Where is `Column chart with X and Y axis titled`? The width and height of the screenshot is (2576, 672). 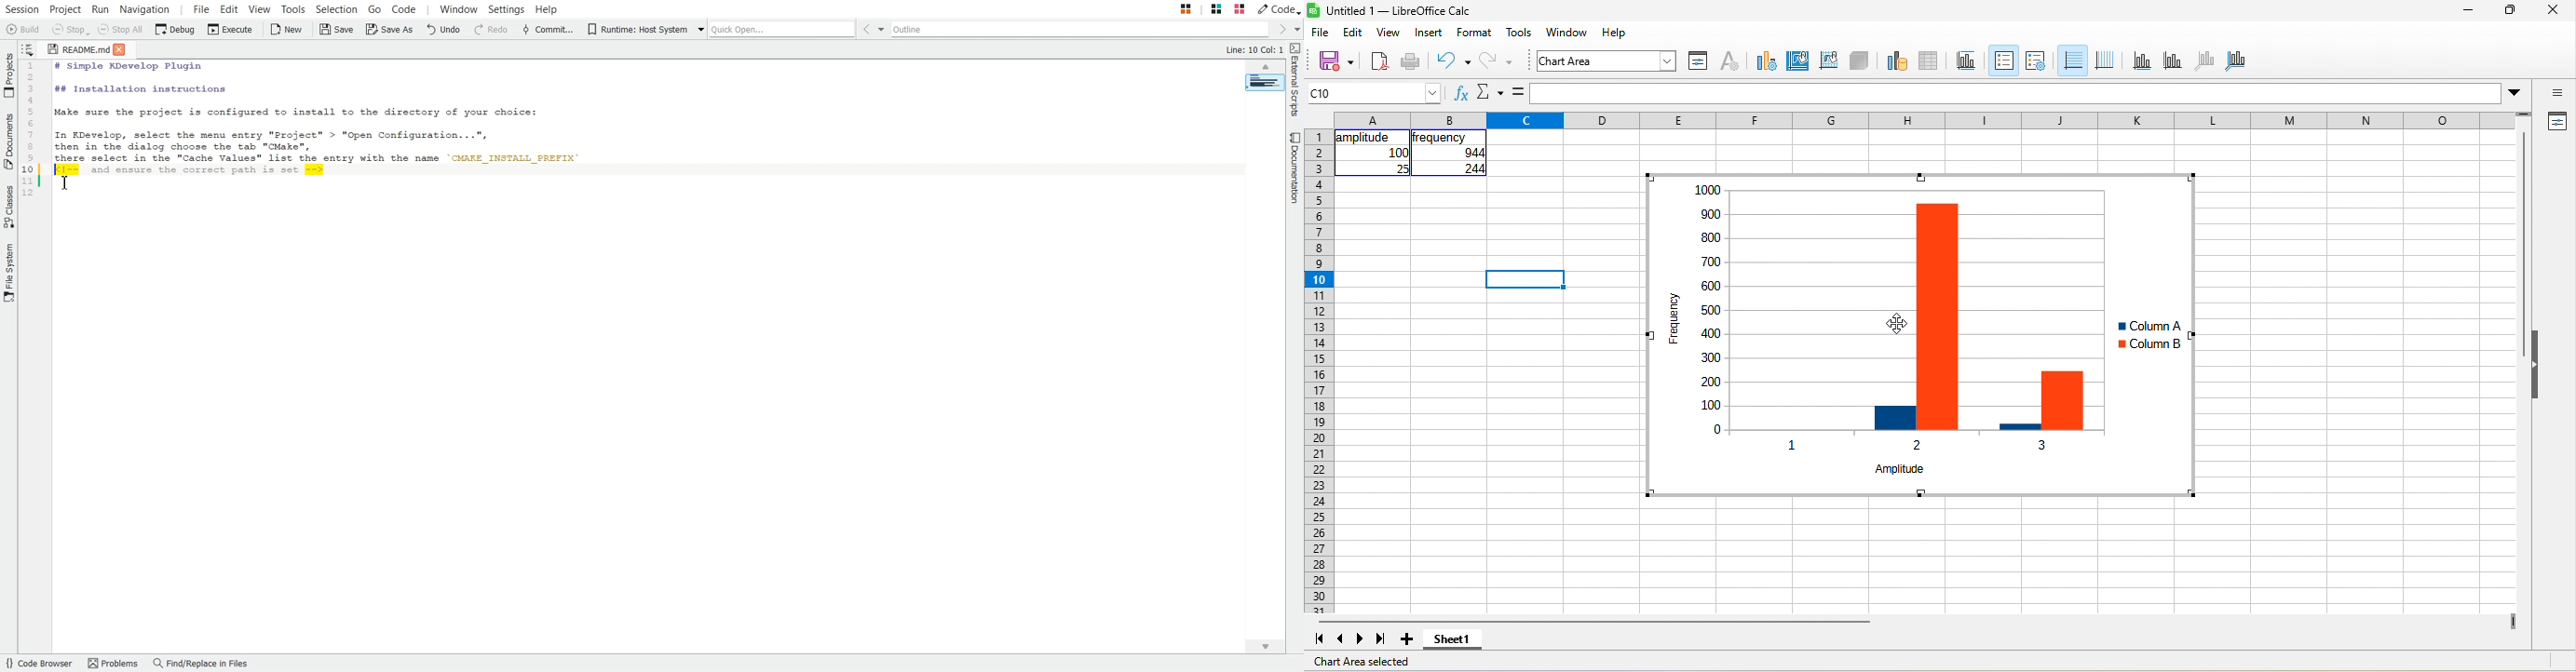
Column chart with X and Y axis titled is located at coordinates (1919, 335).